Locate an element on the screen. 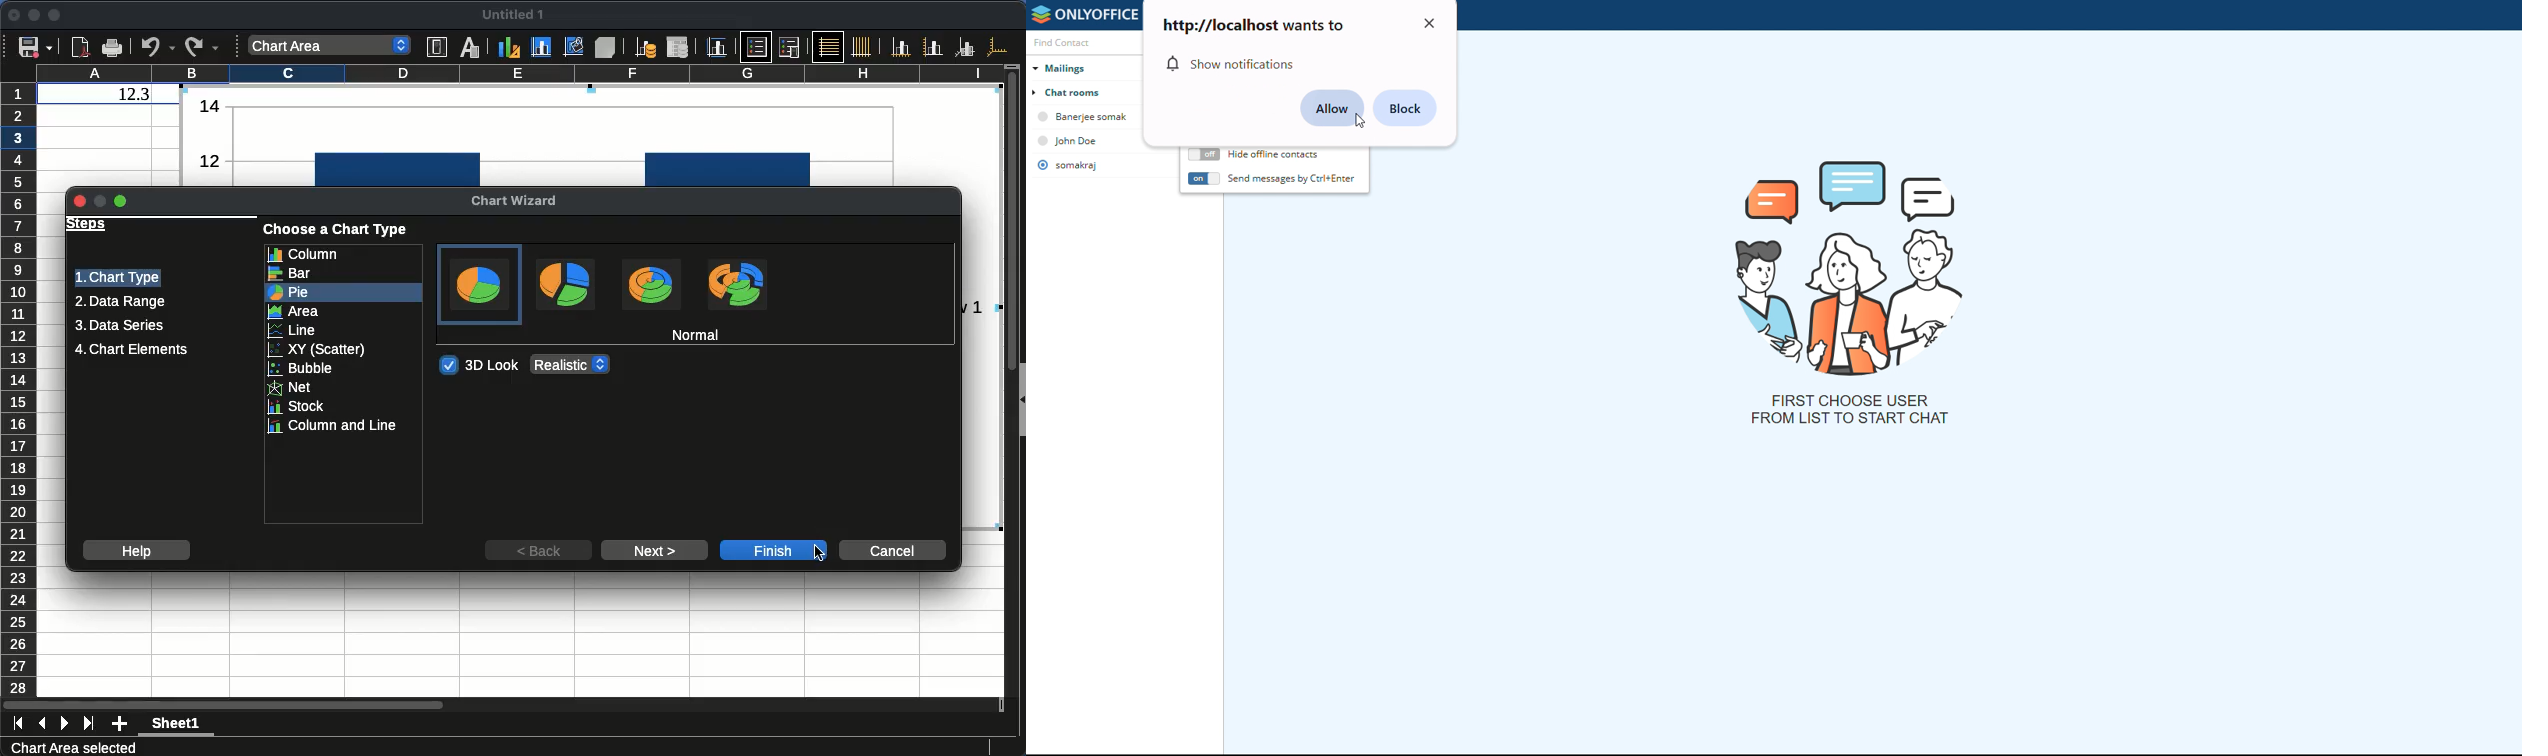 The height and width of the screenshot is (756, 2548). Normal, current selection is located at coordinates (480, 285).